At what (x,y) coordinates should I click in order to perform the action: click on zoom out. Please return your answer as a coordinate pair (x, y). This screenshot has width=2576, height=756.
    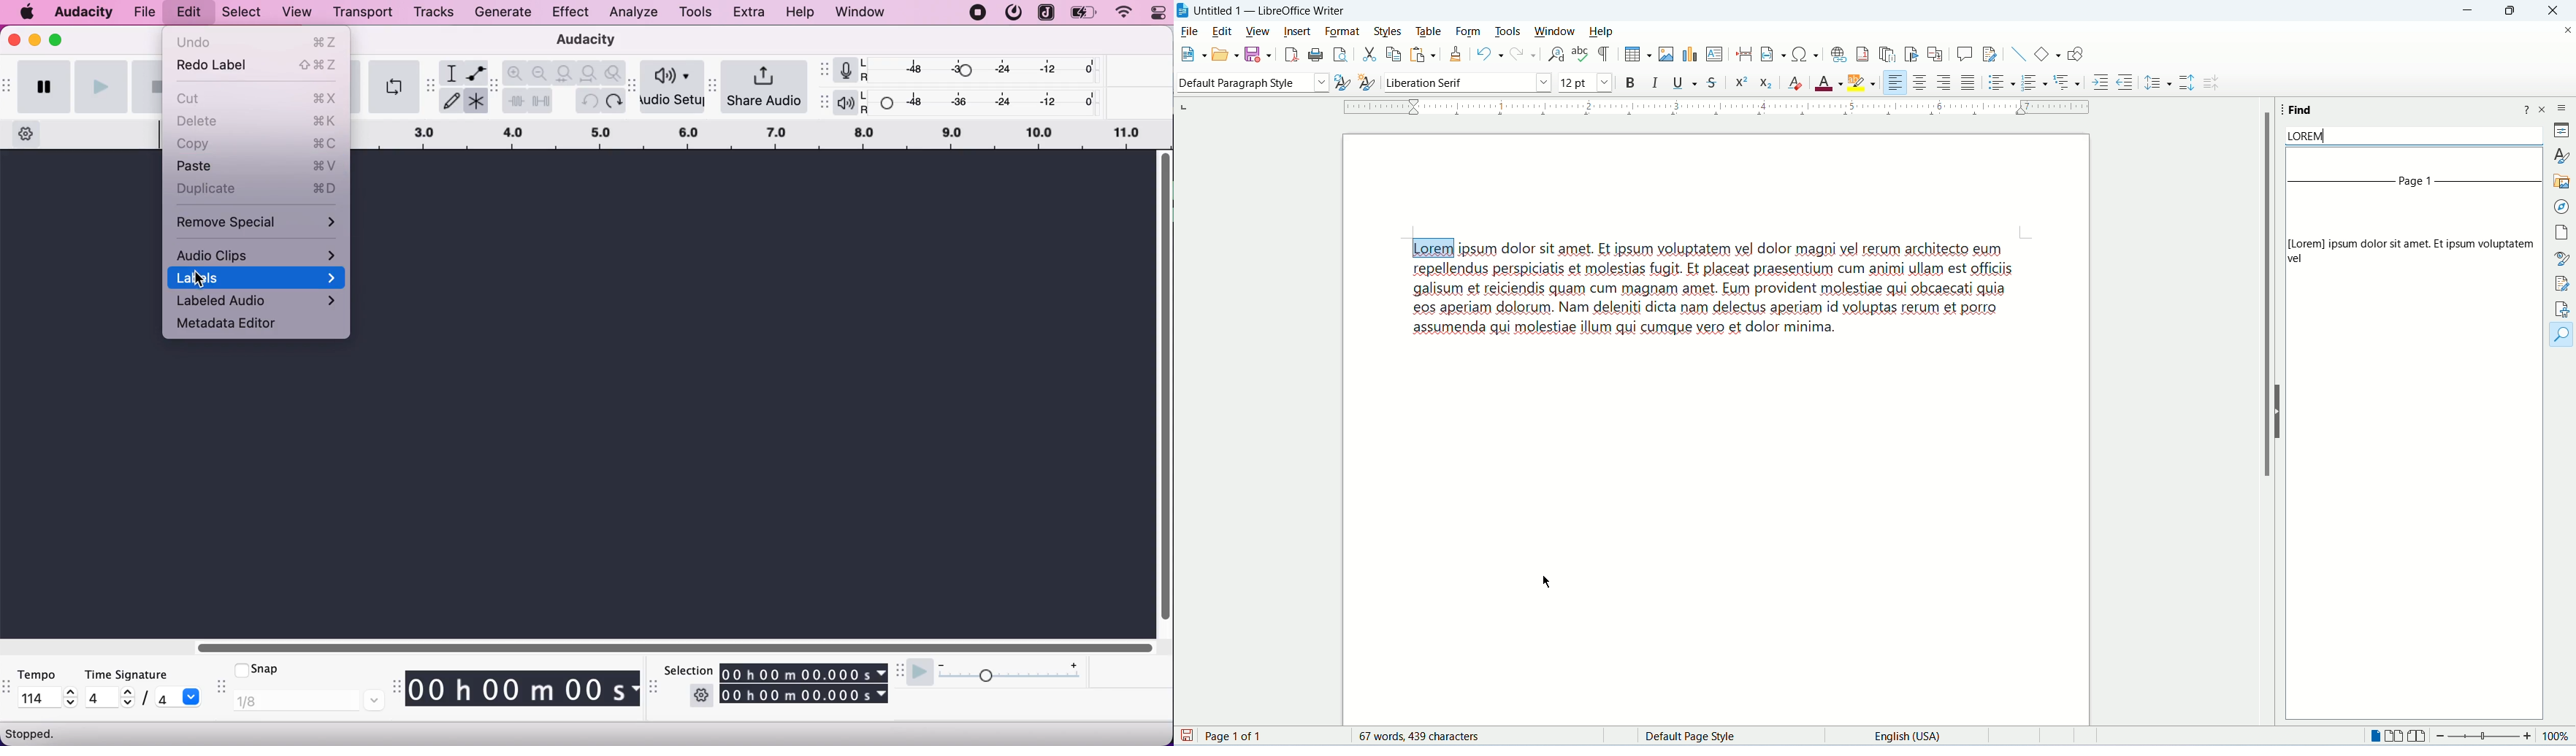
    Looking at the image, I should click on (541, 72).